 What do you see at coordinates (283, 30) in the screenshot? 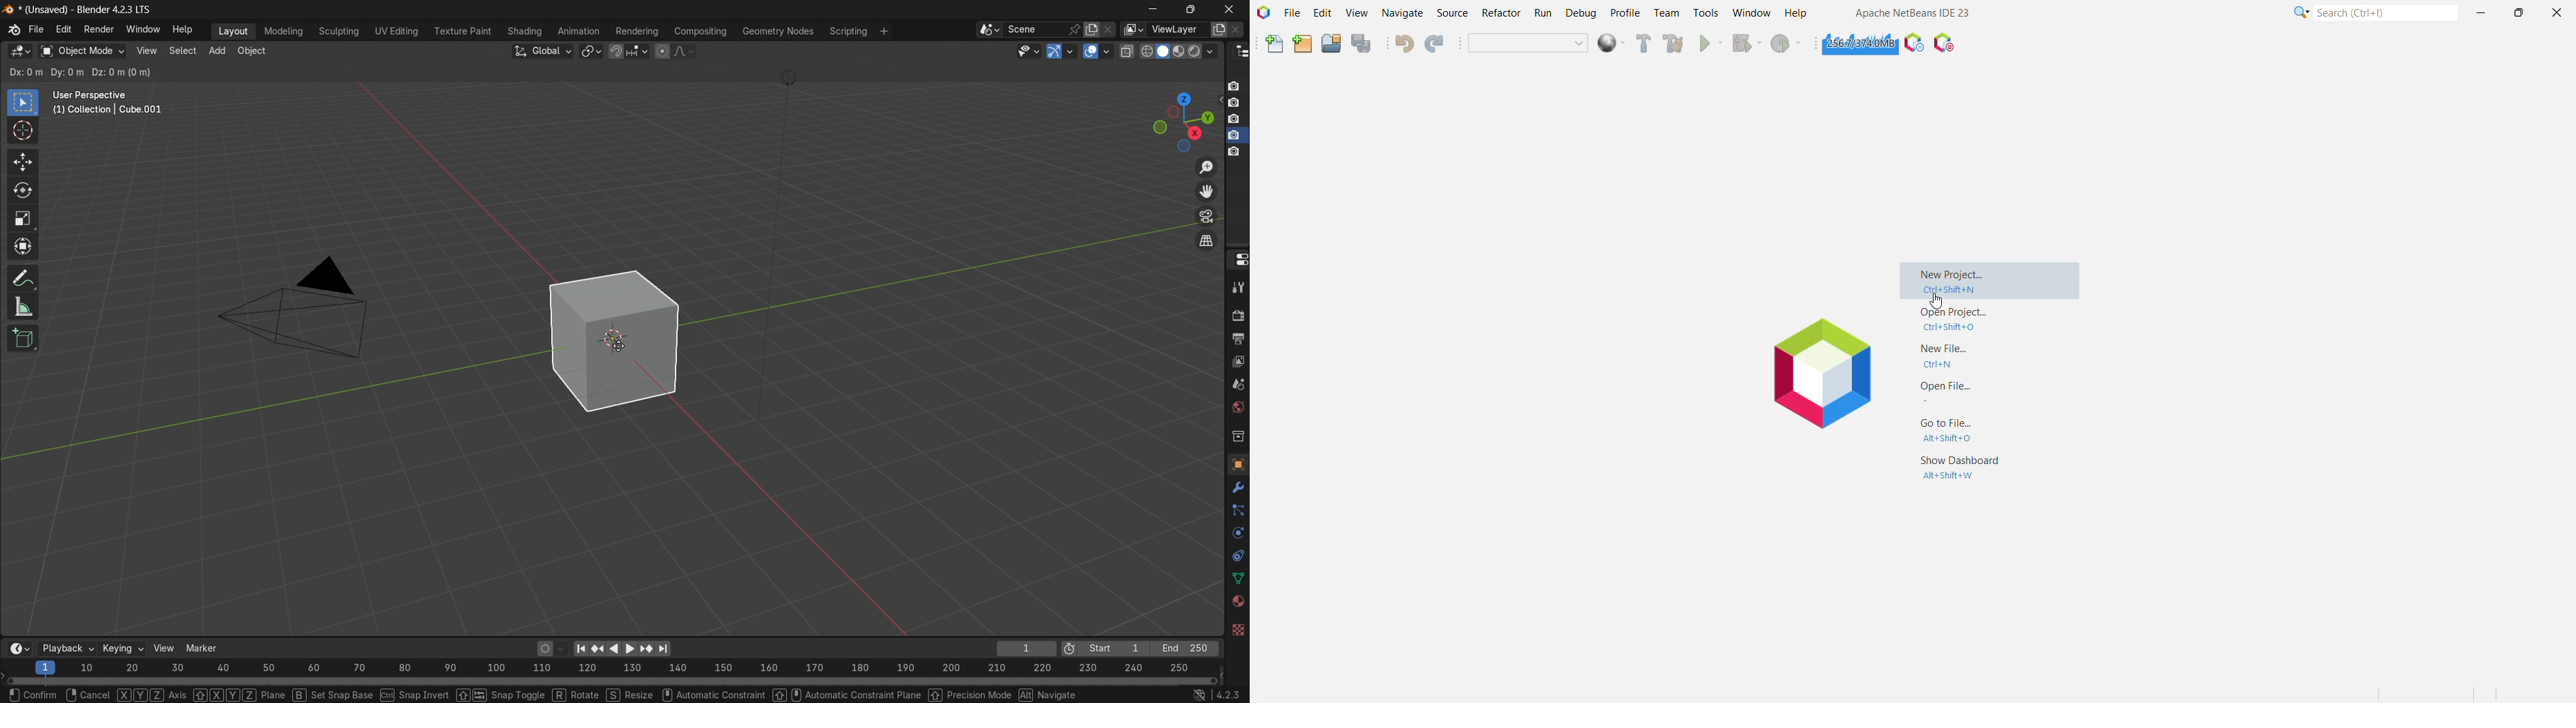
I see `modeling menu` at bounding box center [283, 30].